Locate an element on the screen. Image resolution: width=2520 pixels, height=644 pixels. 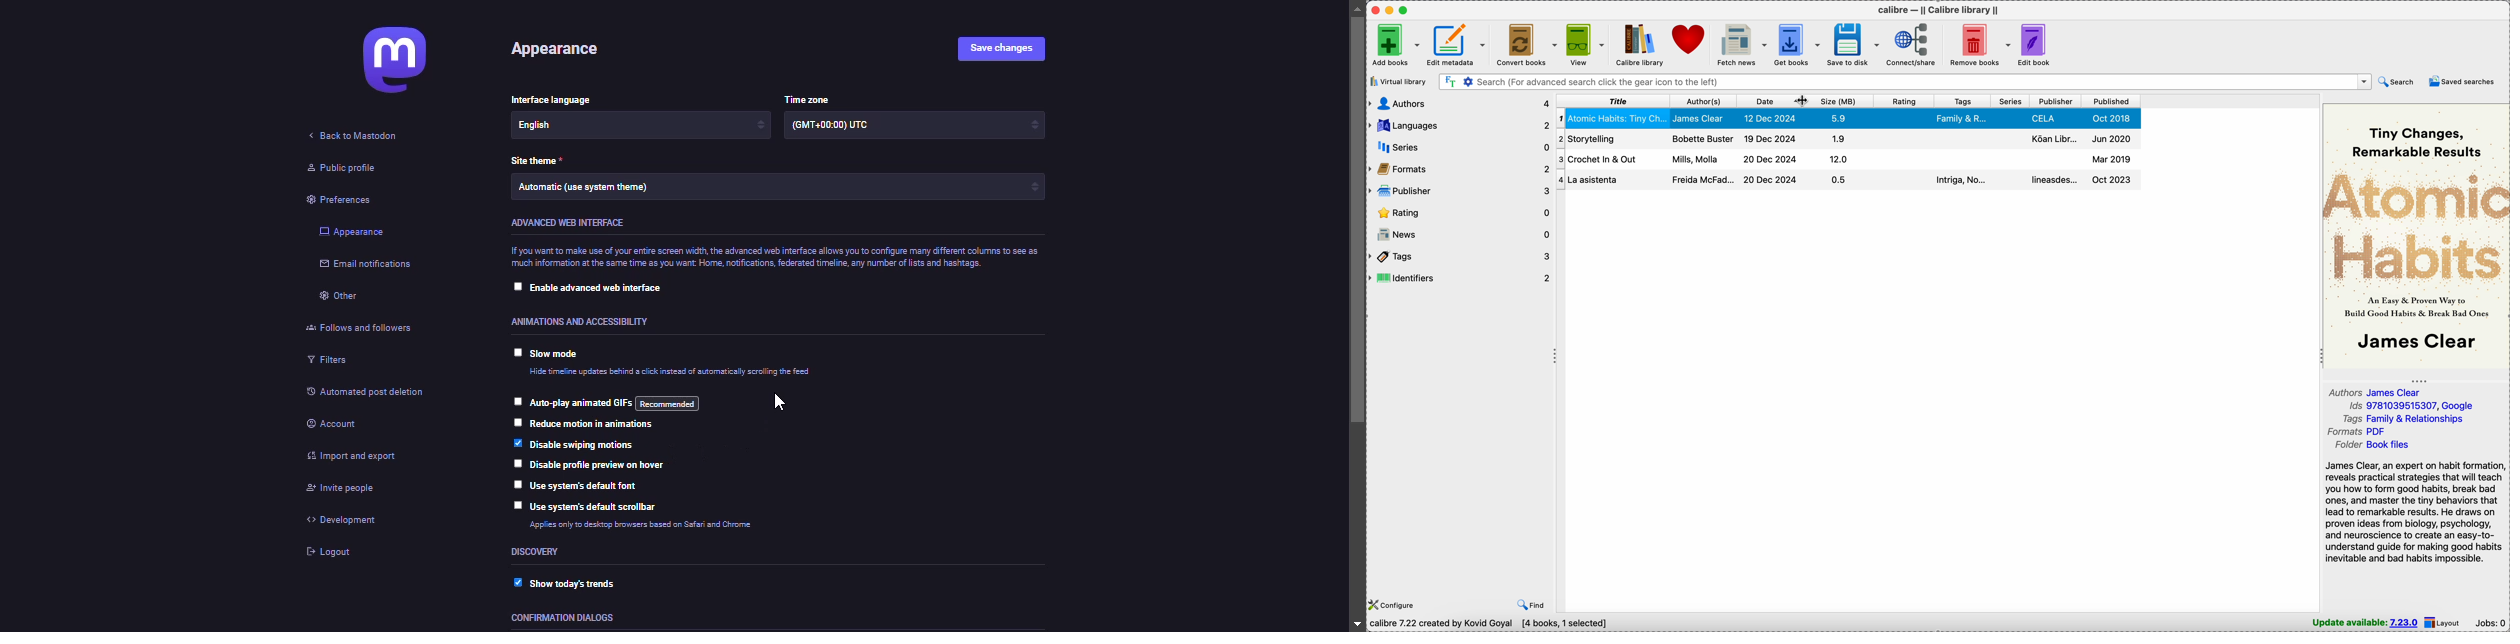
filters is located at coordinates (328, 360).